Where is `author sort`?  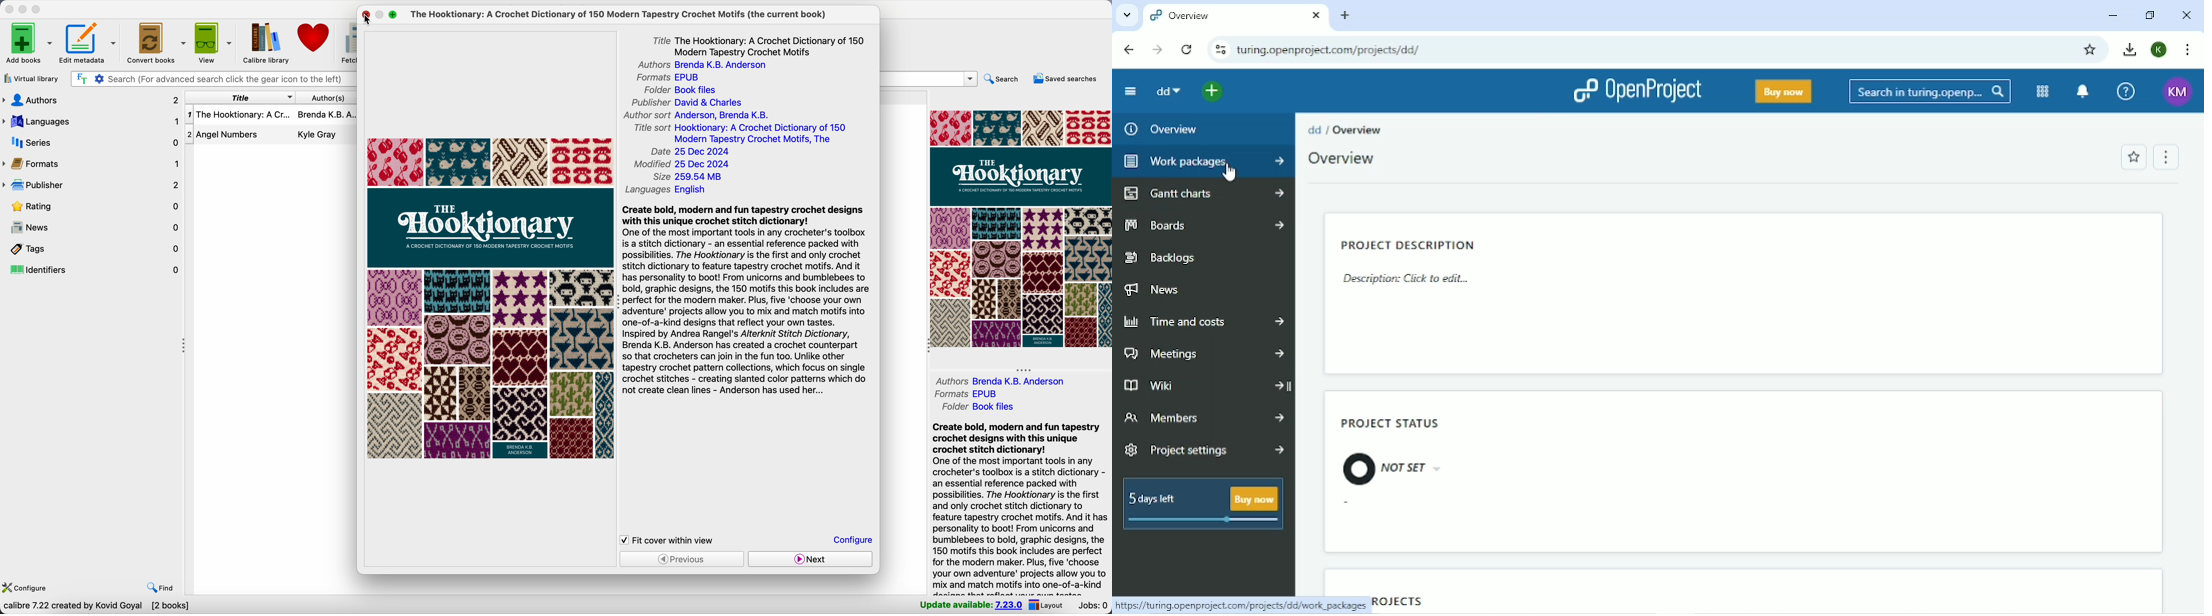 author sort is located at coordinates (695, 114).